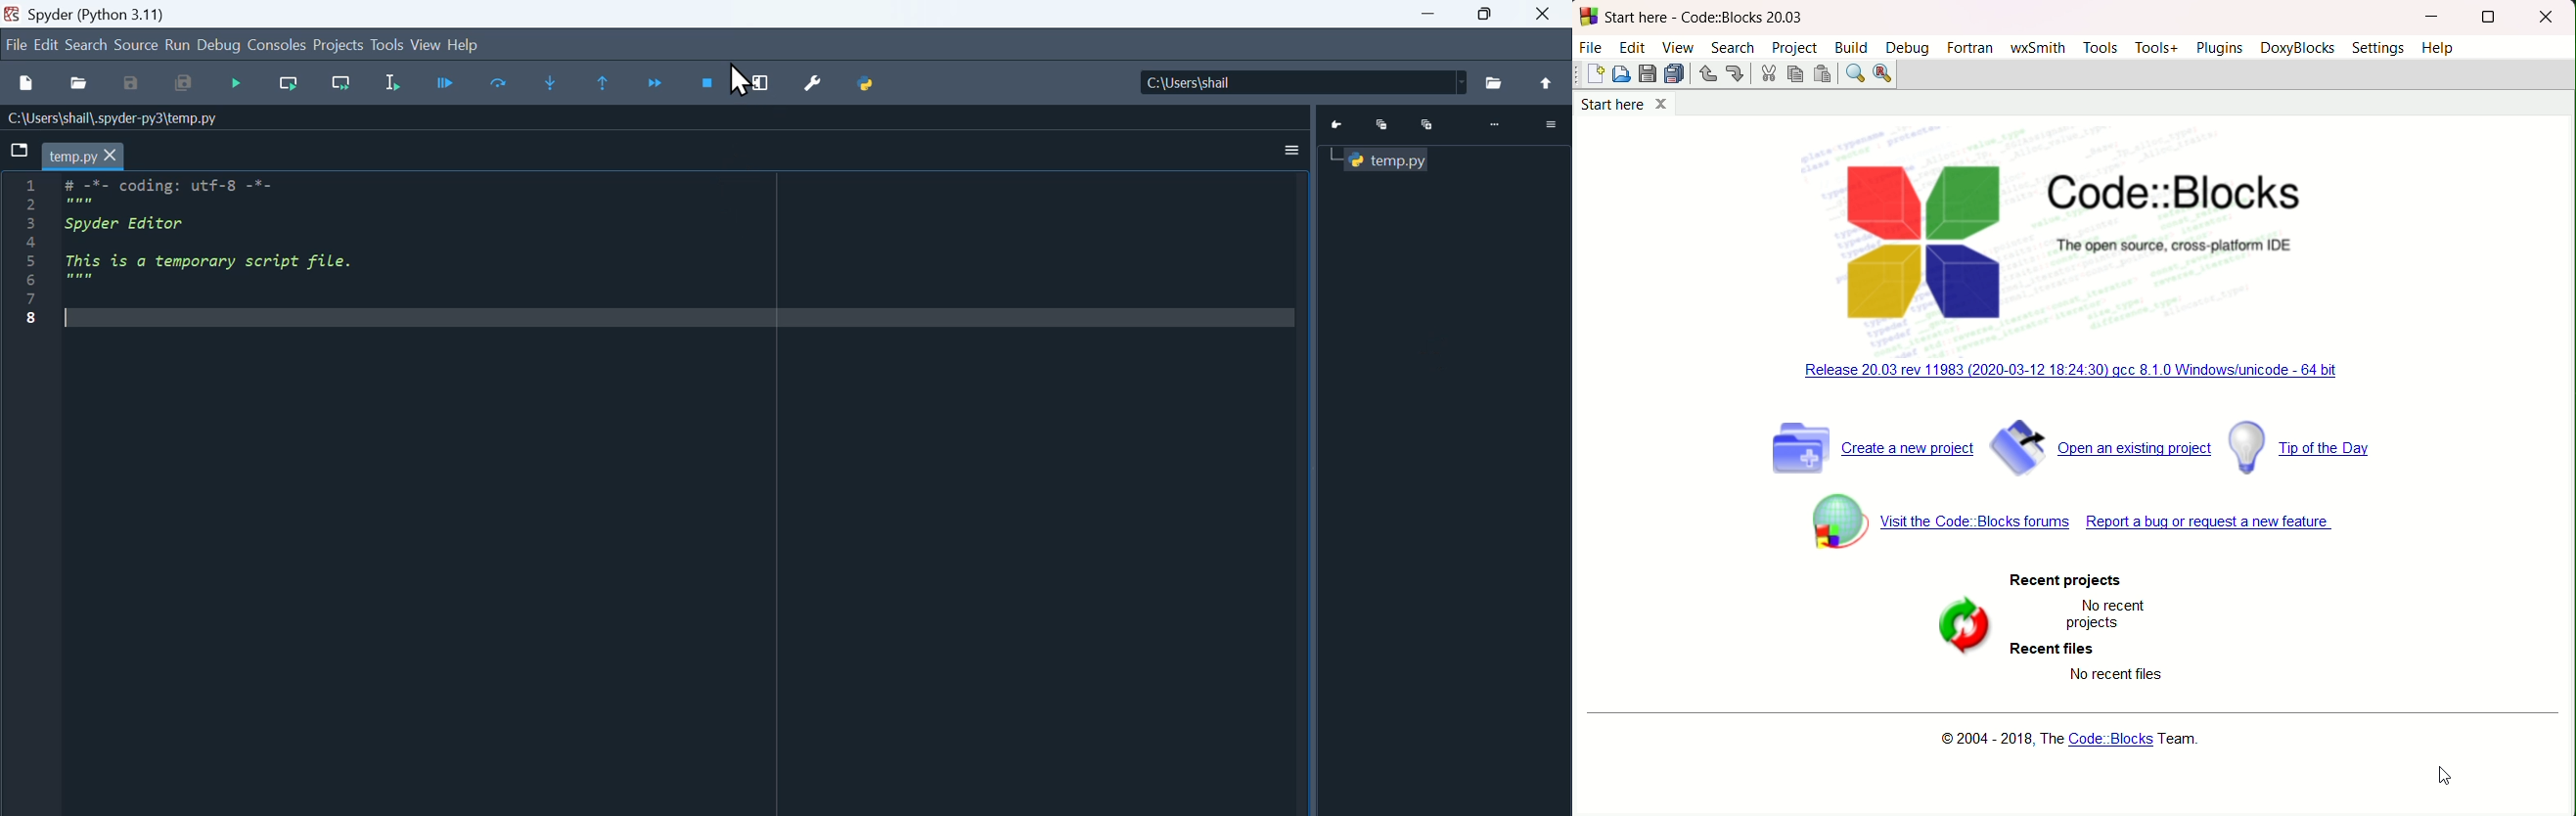  Describe the element at coordinates (1708, 75) in the screenshot. I see `undo` at that location.